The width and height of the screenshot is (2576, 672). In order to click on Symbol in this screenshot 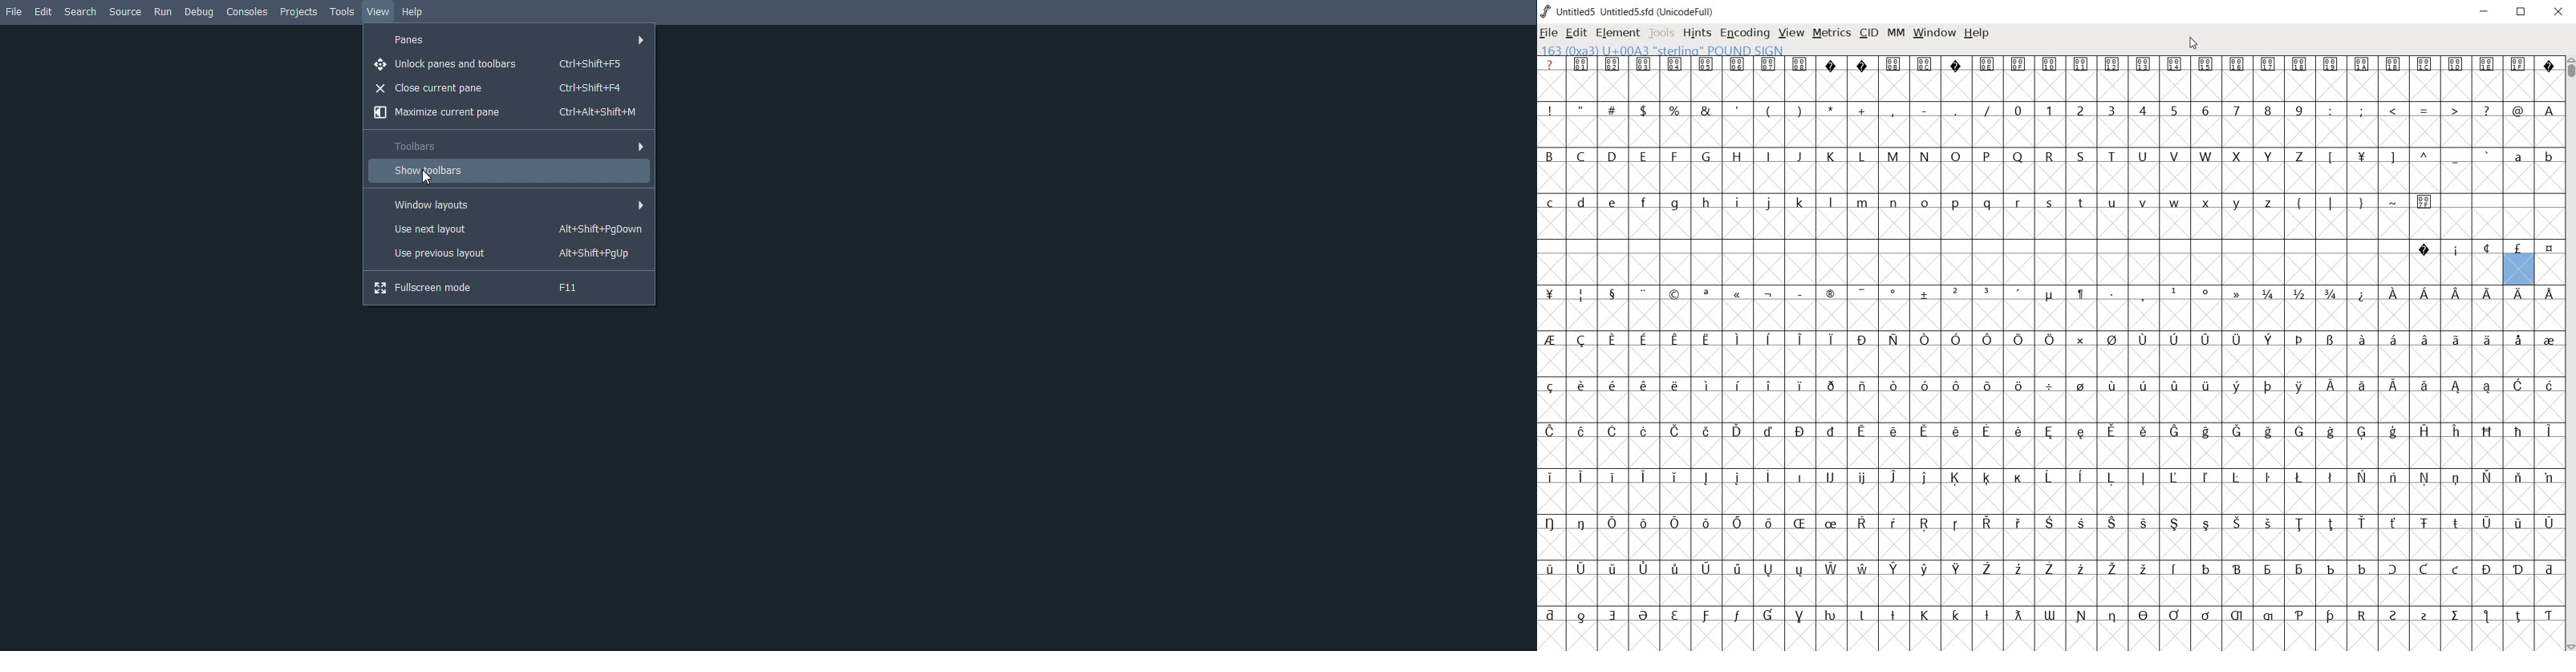, I will do `click(2455, 64)`.